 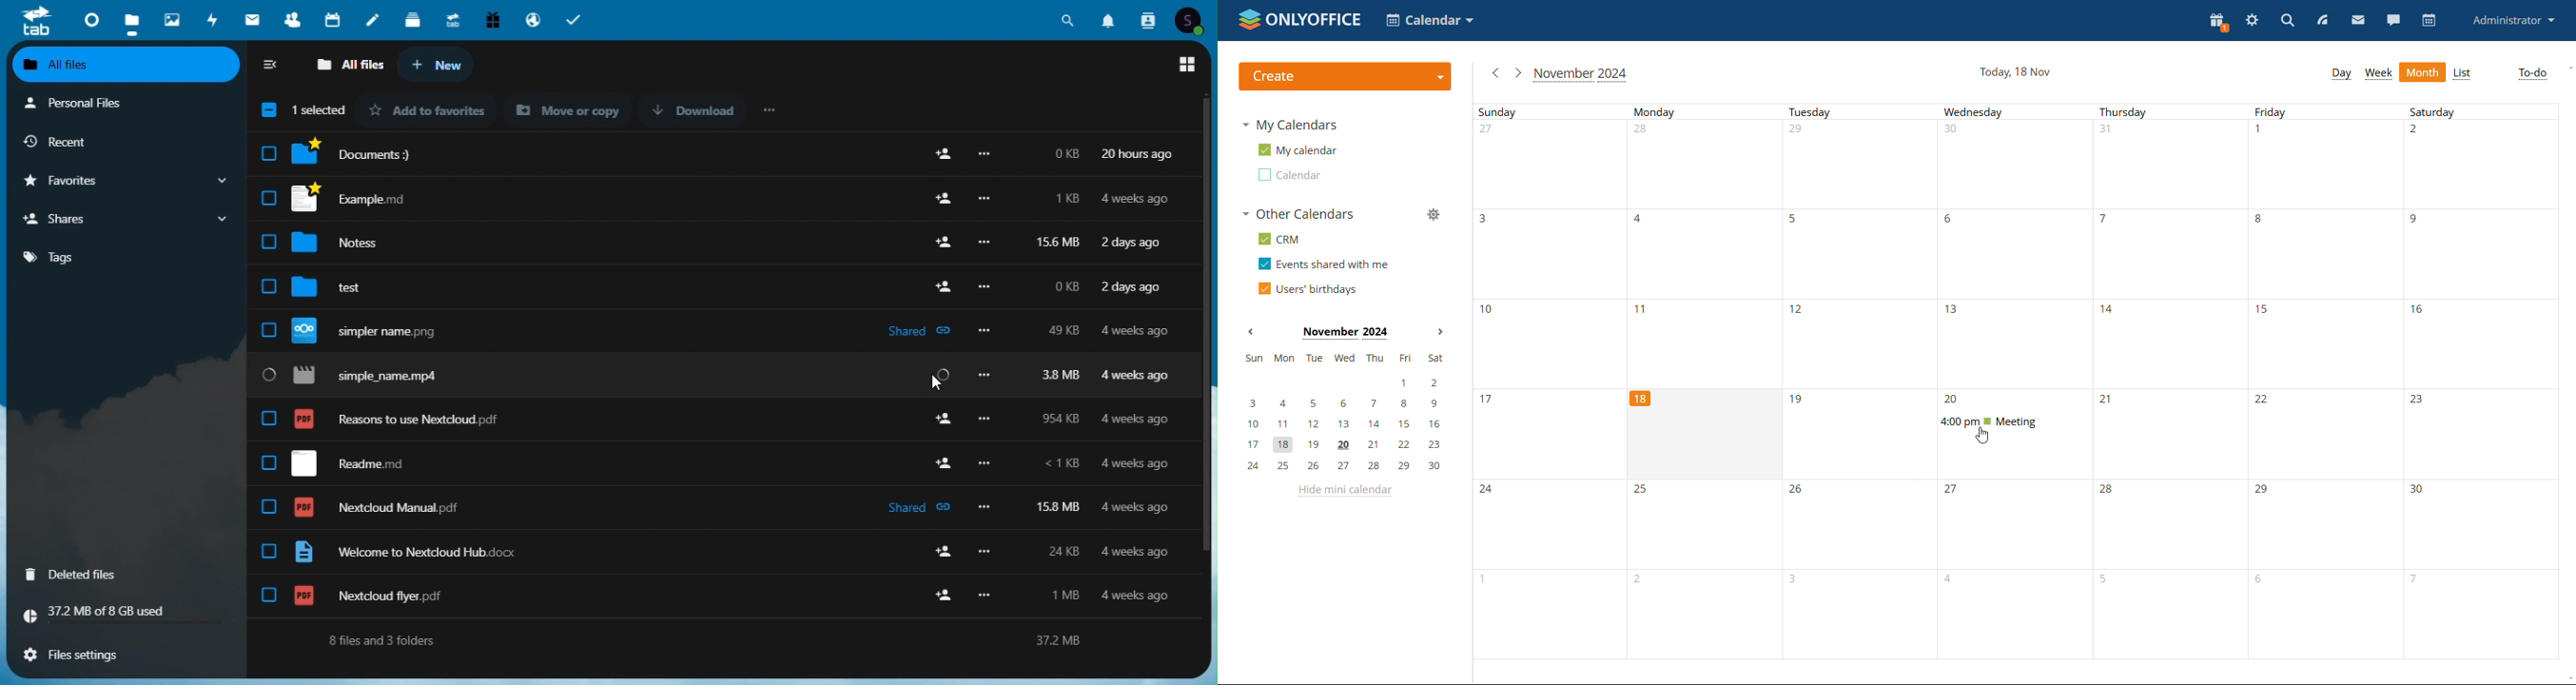 What do you see at coordinates (273, 66) in the screenshot?
I see `Collapse sidebar` at bounding box center [273, 66].